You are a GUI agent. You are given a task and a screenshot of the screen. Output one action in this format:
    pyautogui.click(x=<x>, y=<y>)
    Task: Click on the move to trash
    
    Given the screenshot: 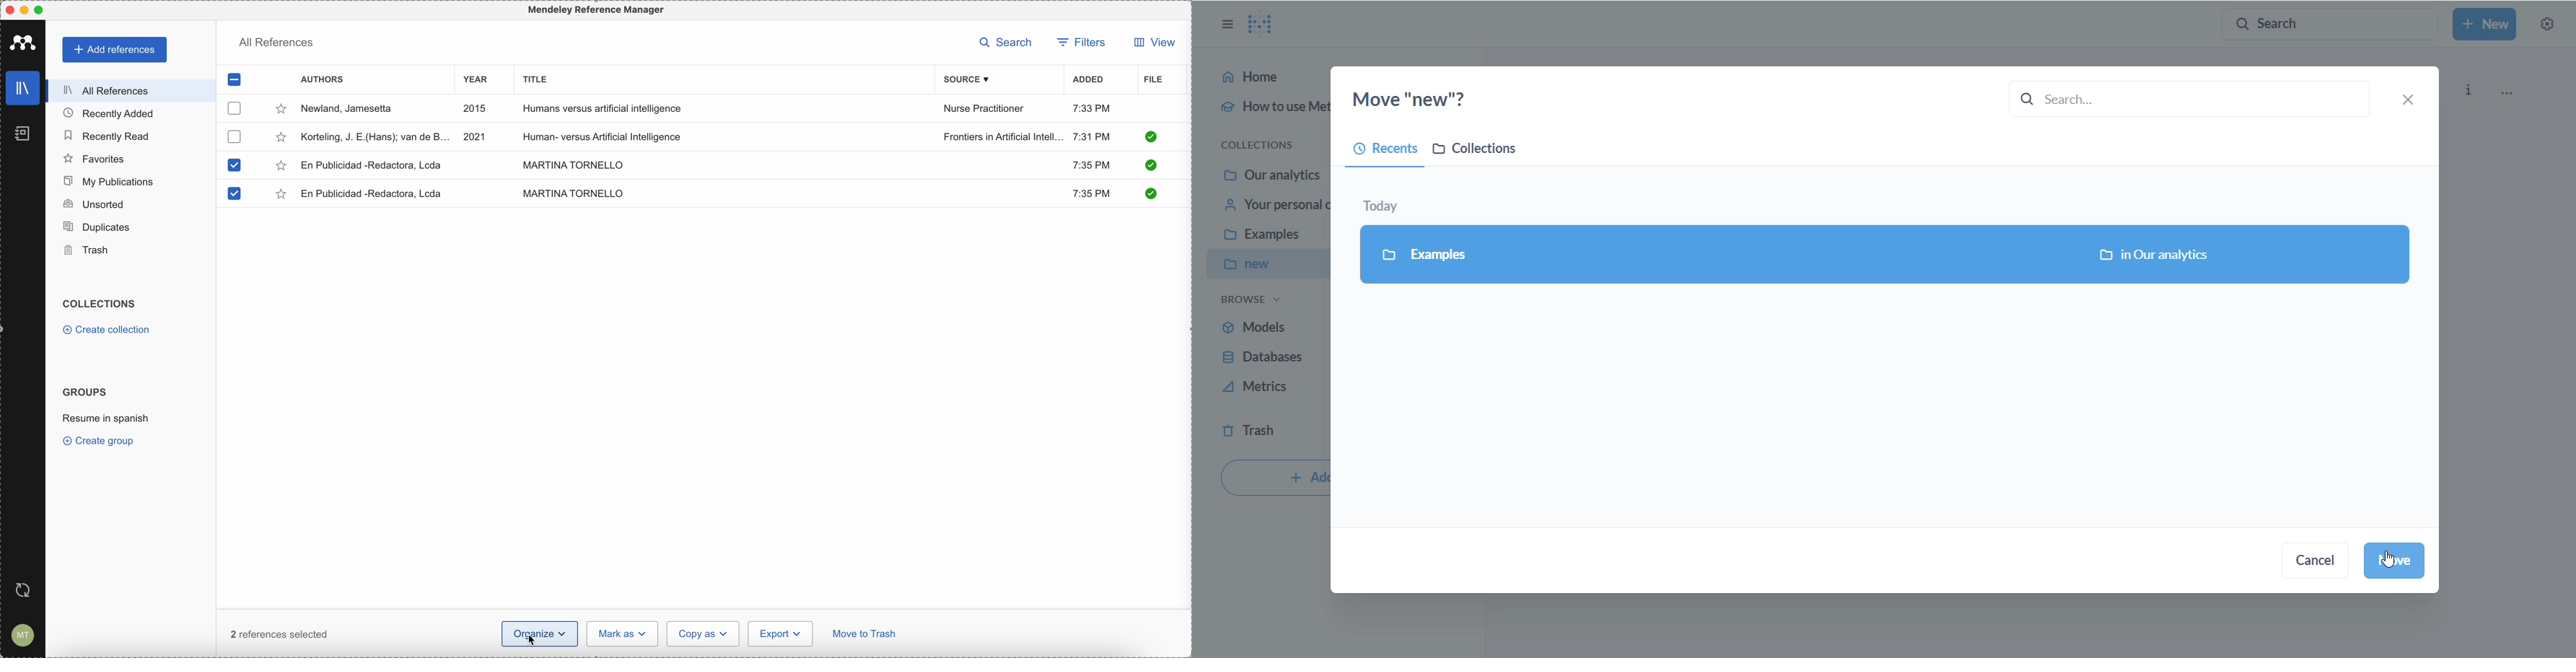 What is the action you would take?
    pyautogui.click(x=866, y=635)
    